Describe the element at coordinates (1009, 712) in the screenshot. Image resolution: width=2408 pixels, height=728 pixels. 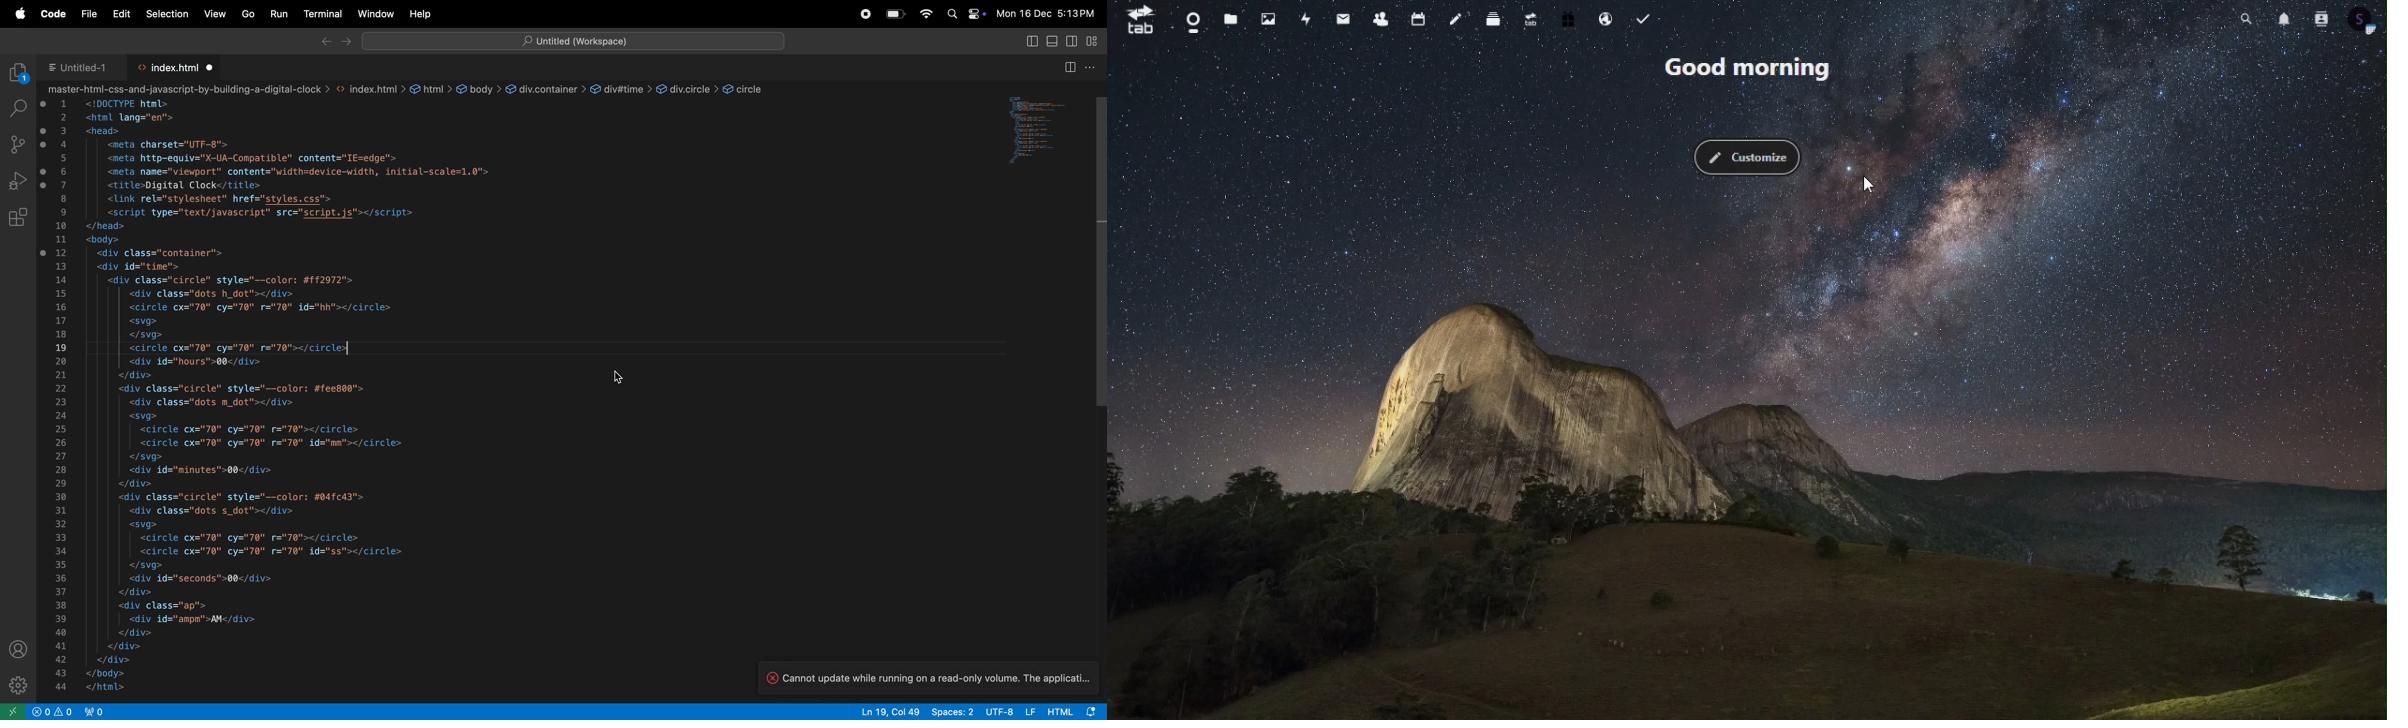
I see `utf -8 Lf` at that location.